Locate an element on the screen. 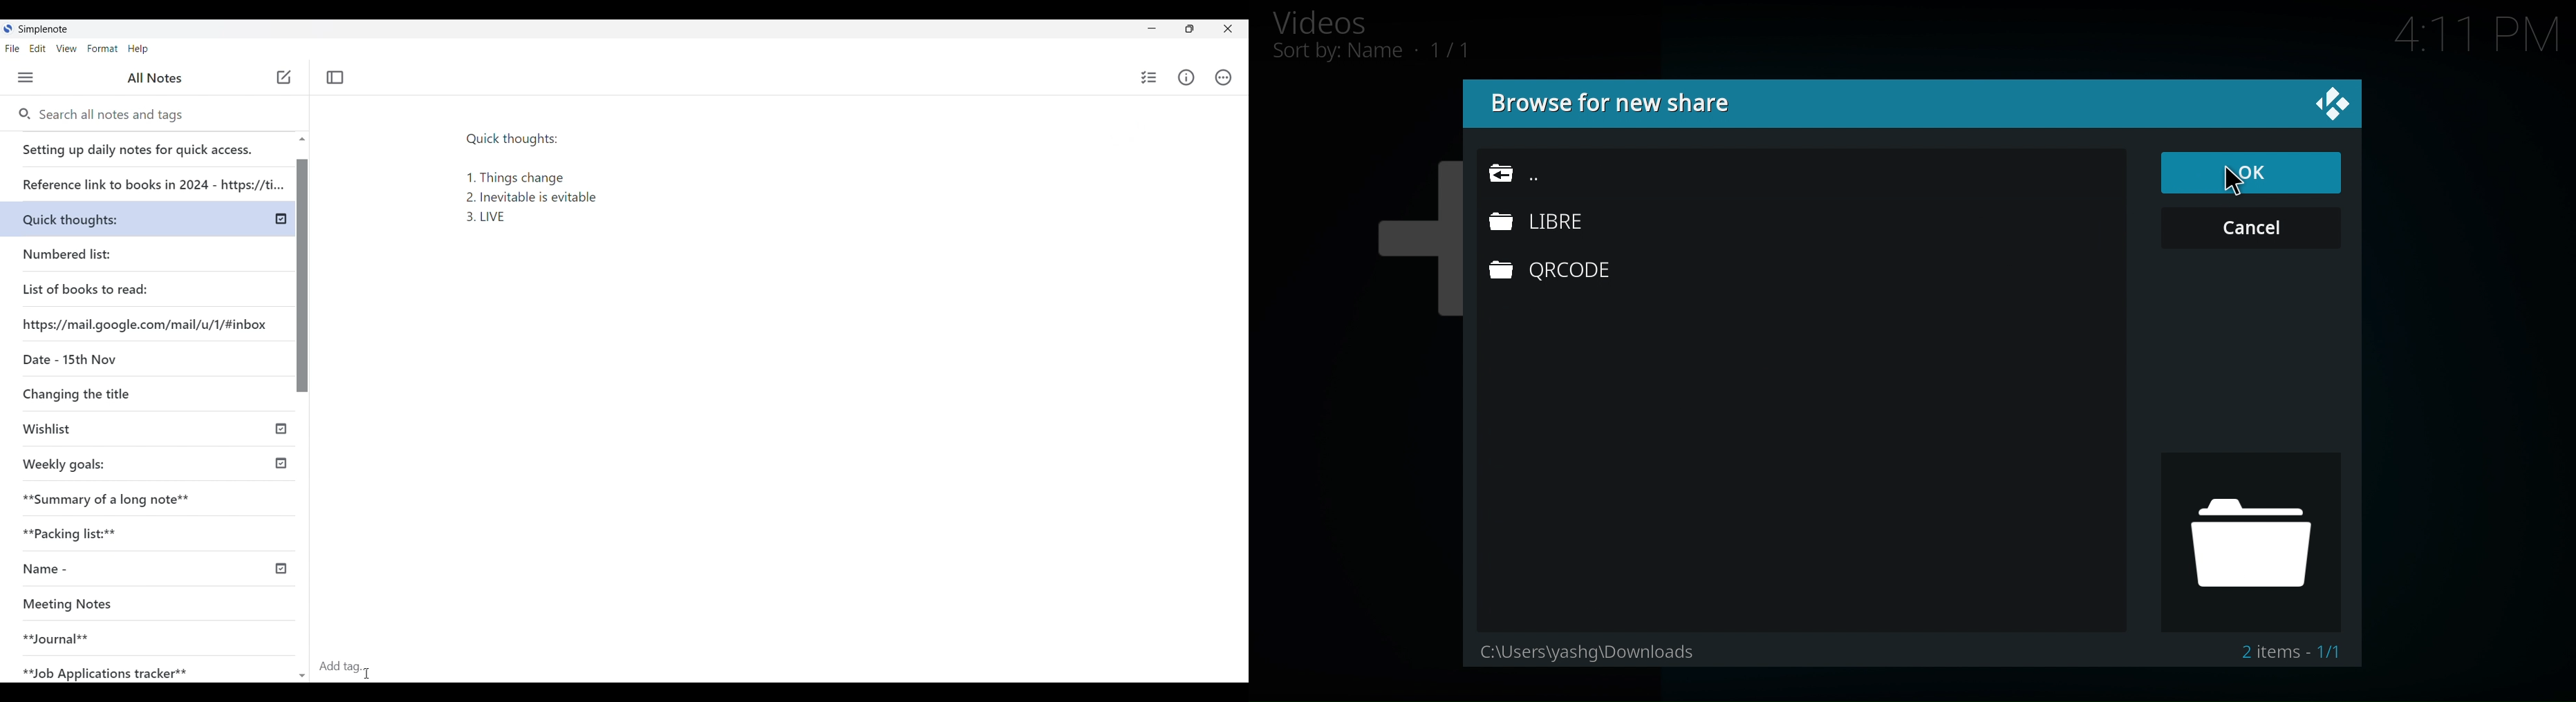  Weekly goals is located at coordinates (64, 463).